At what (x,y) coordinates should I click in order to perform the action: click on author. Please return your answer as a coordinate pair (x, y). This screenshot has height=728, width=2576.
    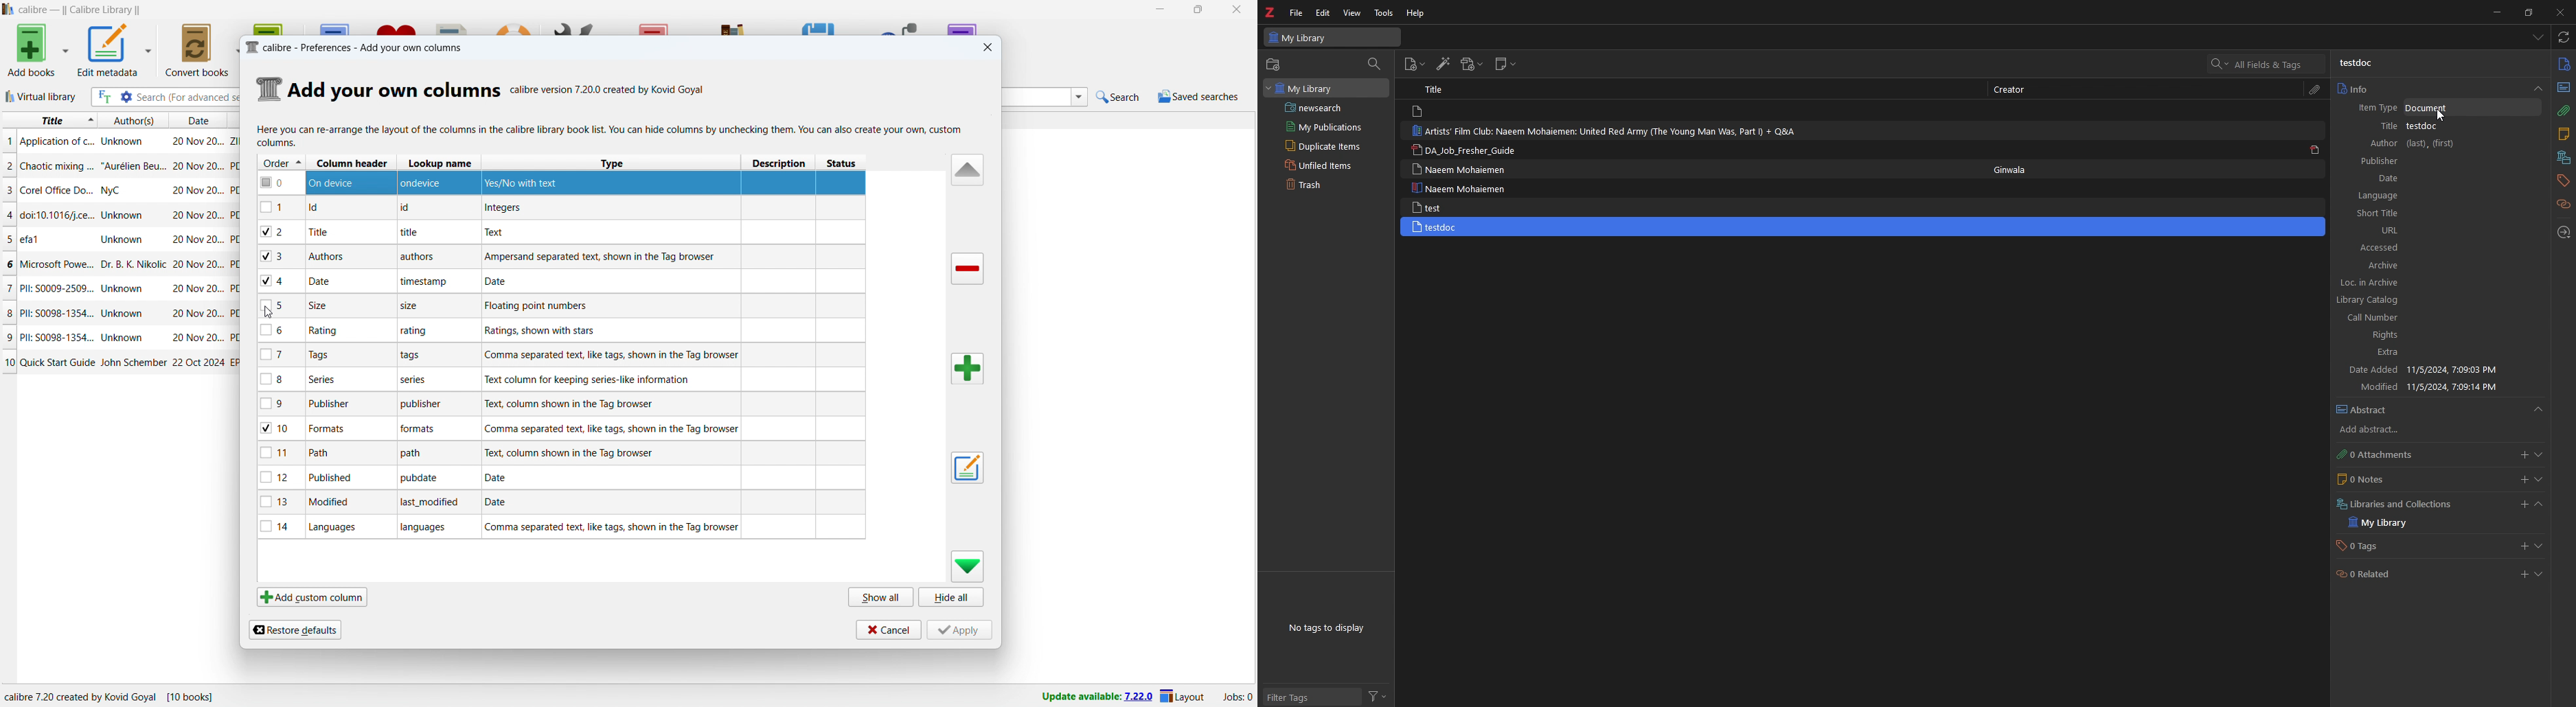
    Looking at the image, I should click on (132, 363).